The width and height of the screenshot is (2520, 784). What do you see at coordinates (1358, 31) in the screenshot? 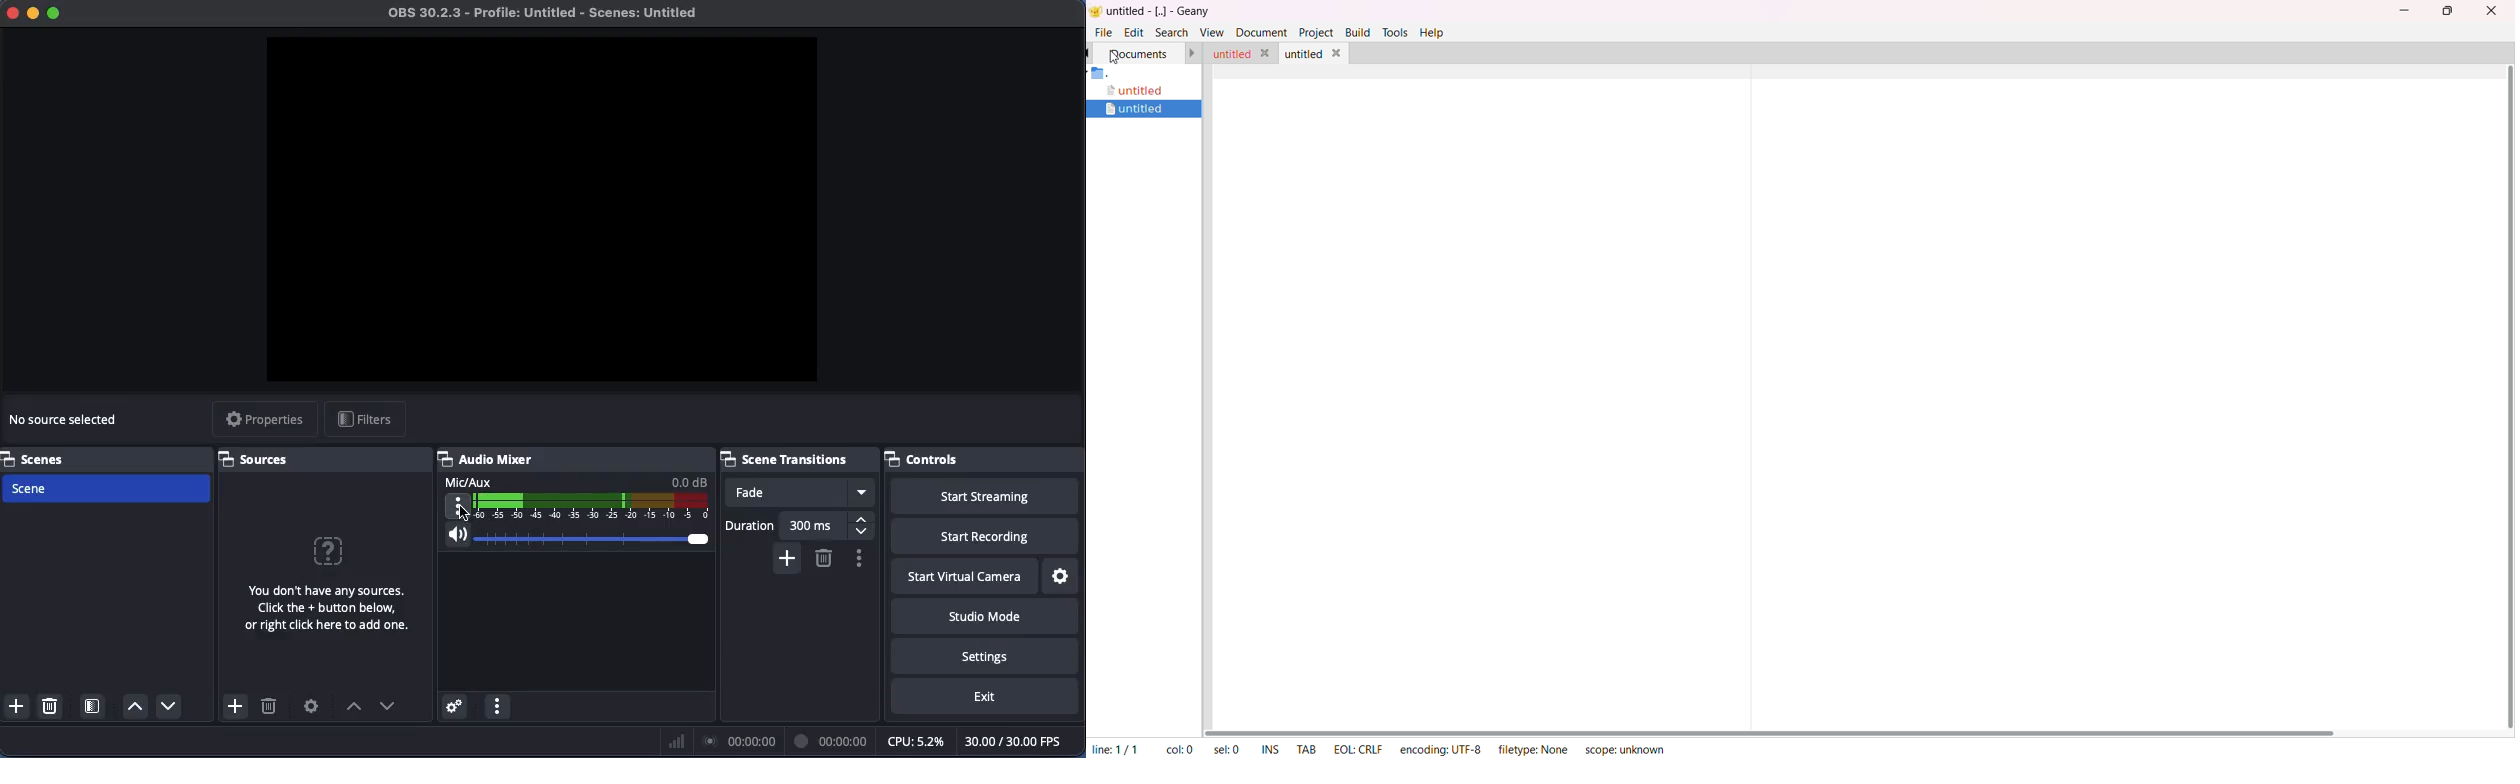
I see `build` at bounding box center [1358, 31].